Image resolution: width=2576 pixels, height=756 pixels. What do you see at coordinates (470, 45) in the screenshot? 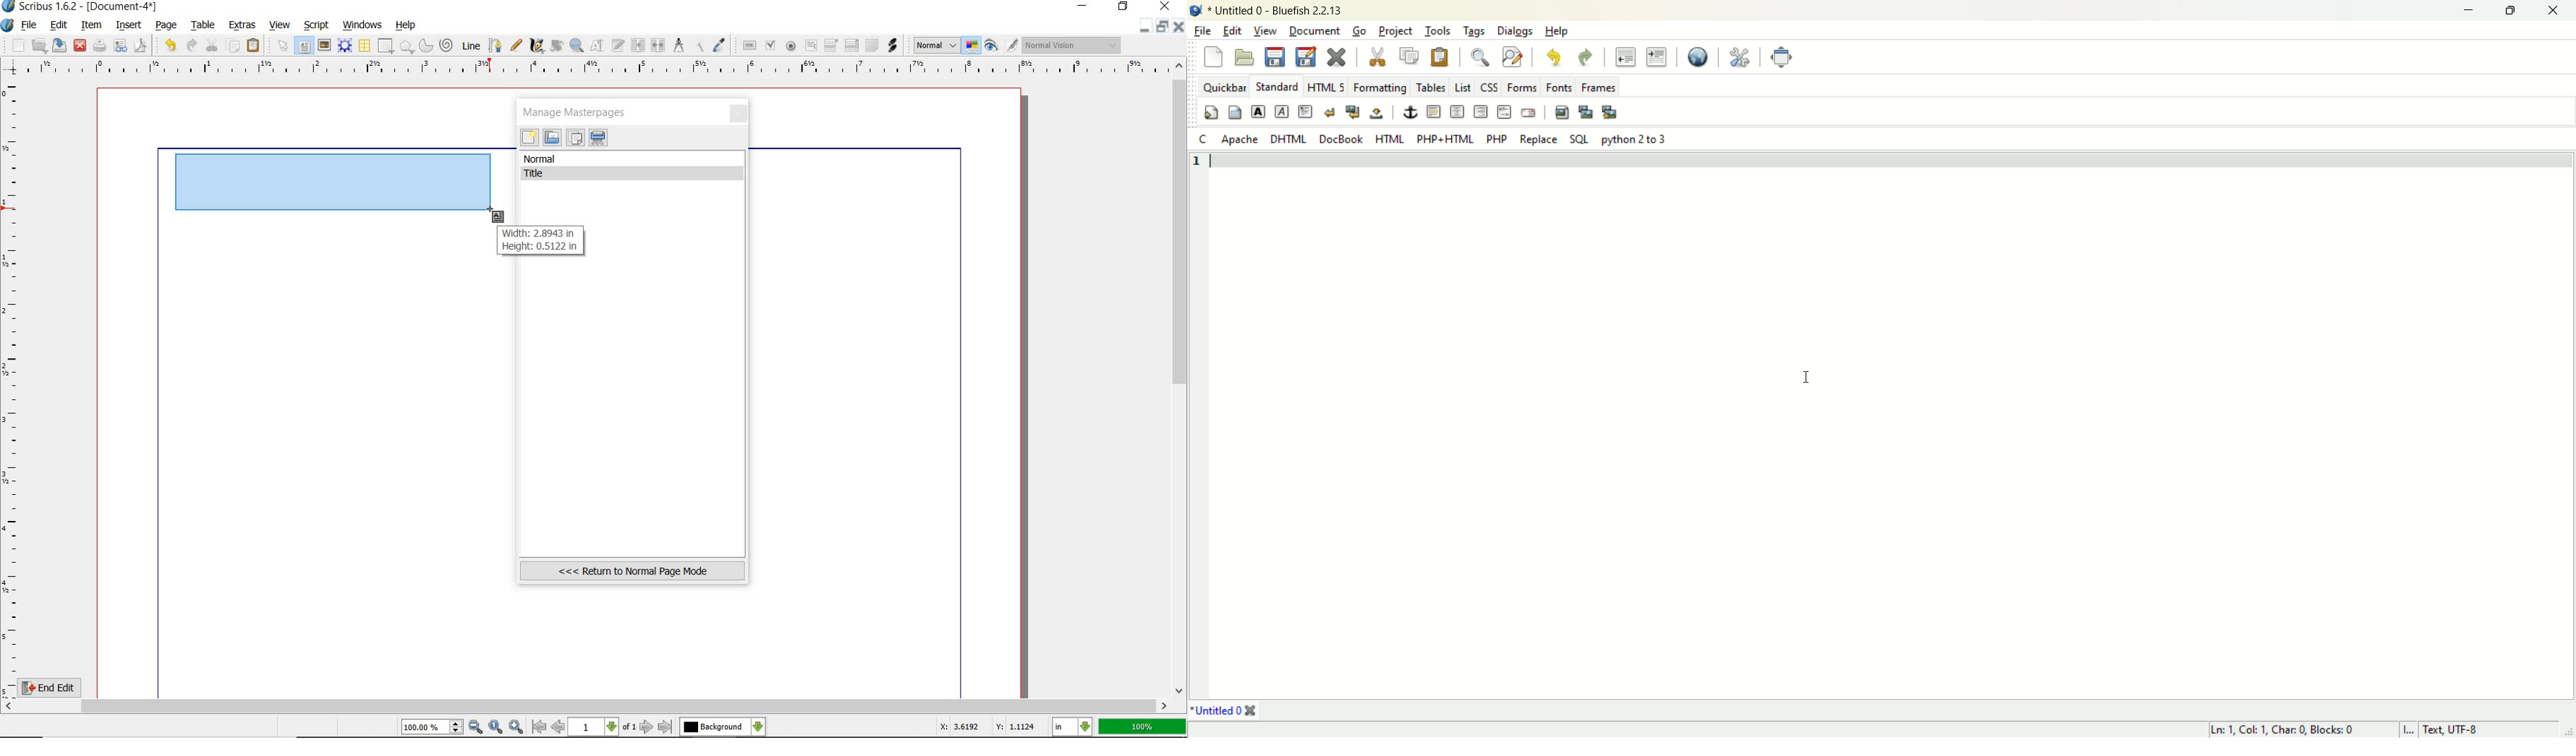
I see `line` at bounding box center [470, 45].